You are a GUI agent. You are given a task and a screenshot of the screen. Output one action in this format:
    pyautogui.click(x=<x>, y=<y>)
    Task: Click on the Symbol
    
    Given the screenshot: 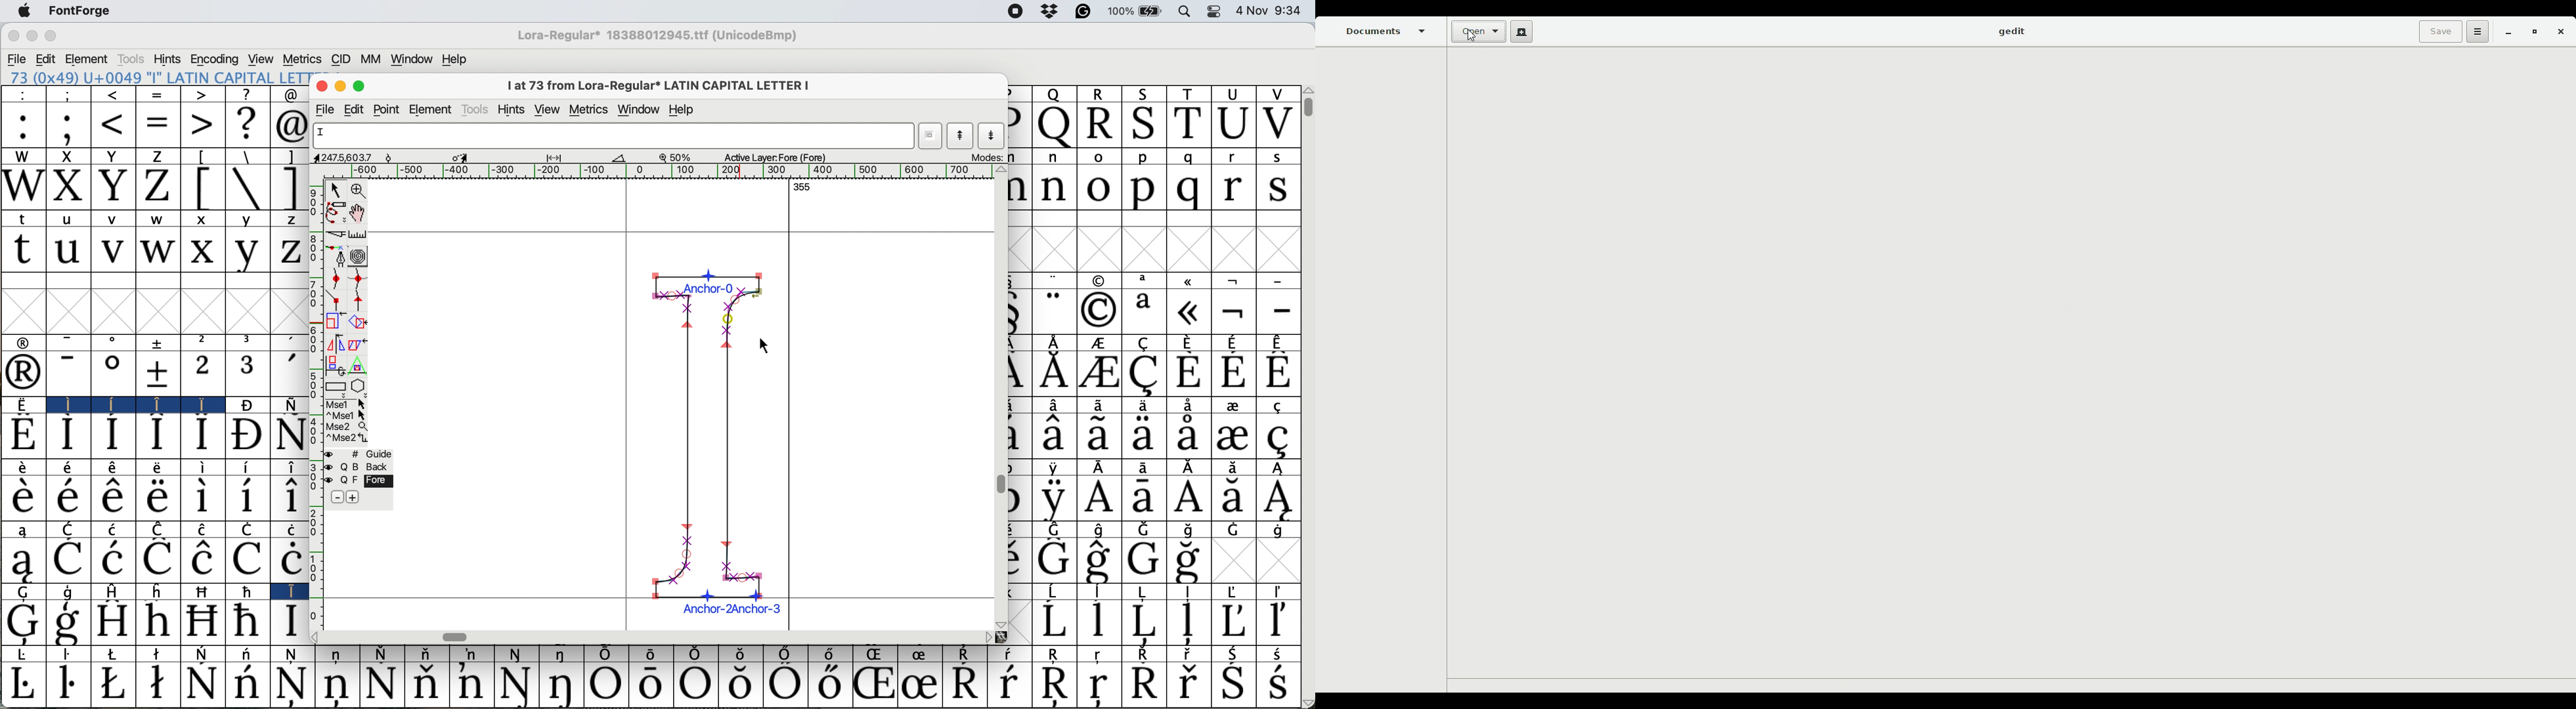 What is the action you would take?
    pyautogui.click(x=651, y=654)
    